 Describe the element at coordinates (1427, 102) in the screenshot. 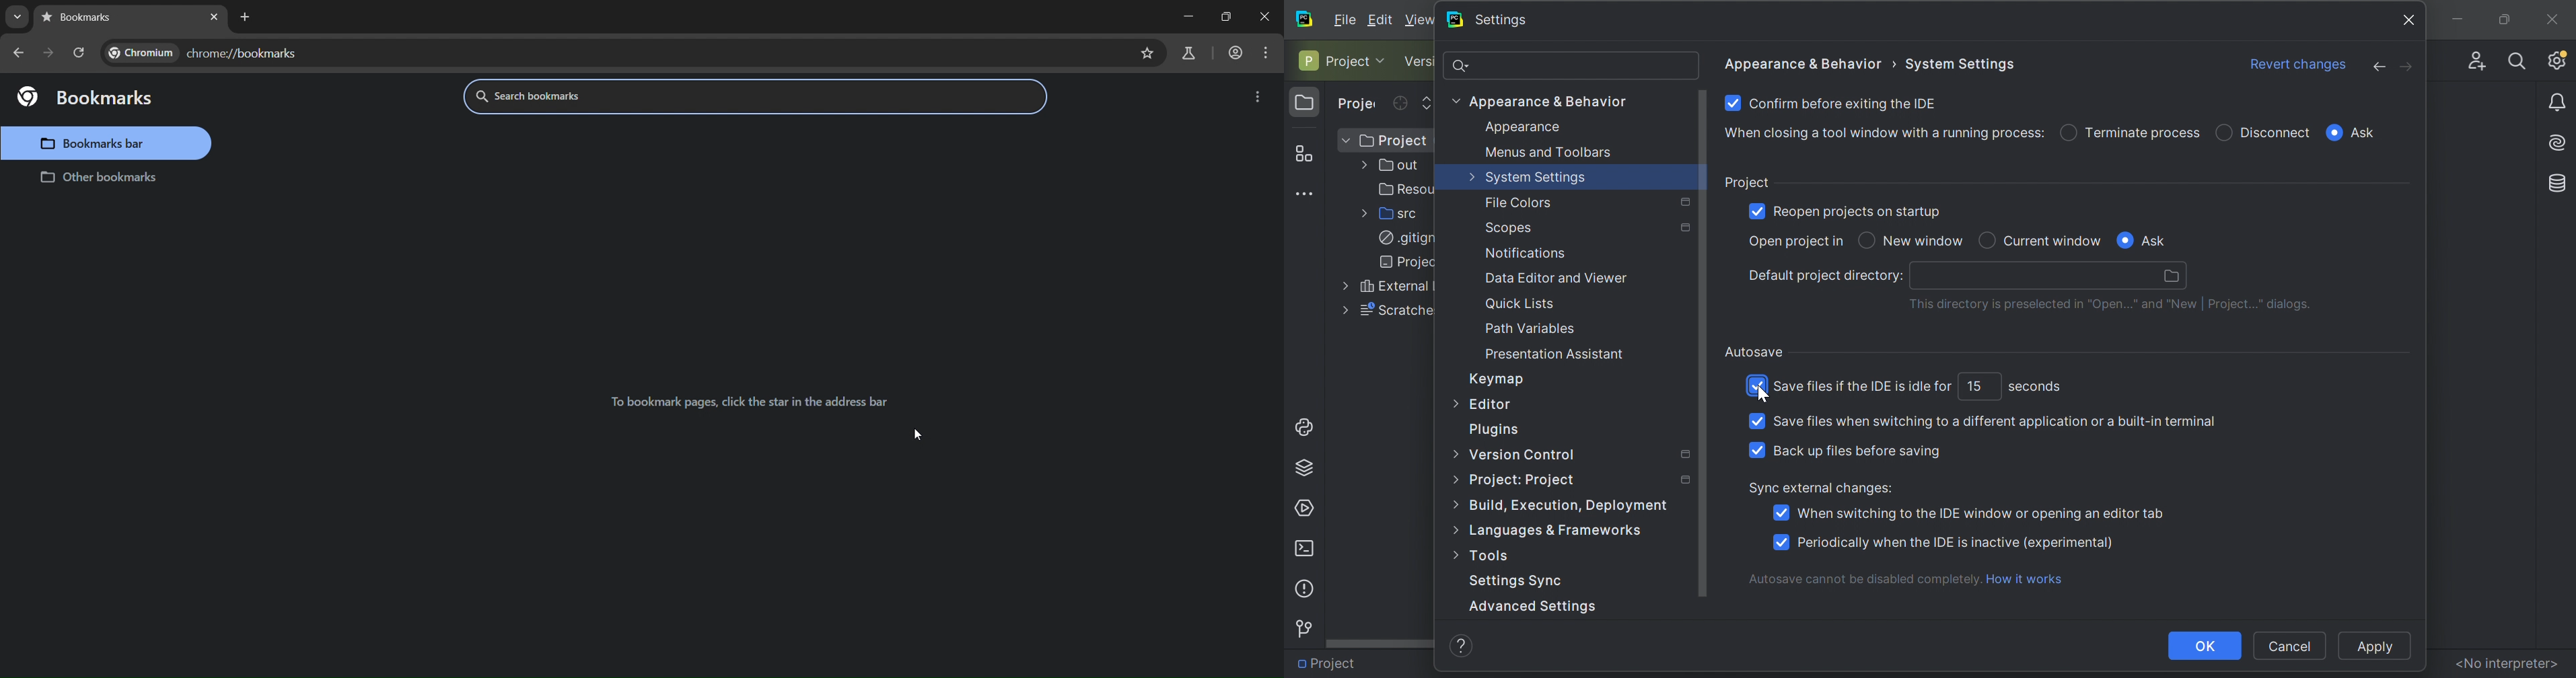

I see `Expand selected` at that location.